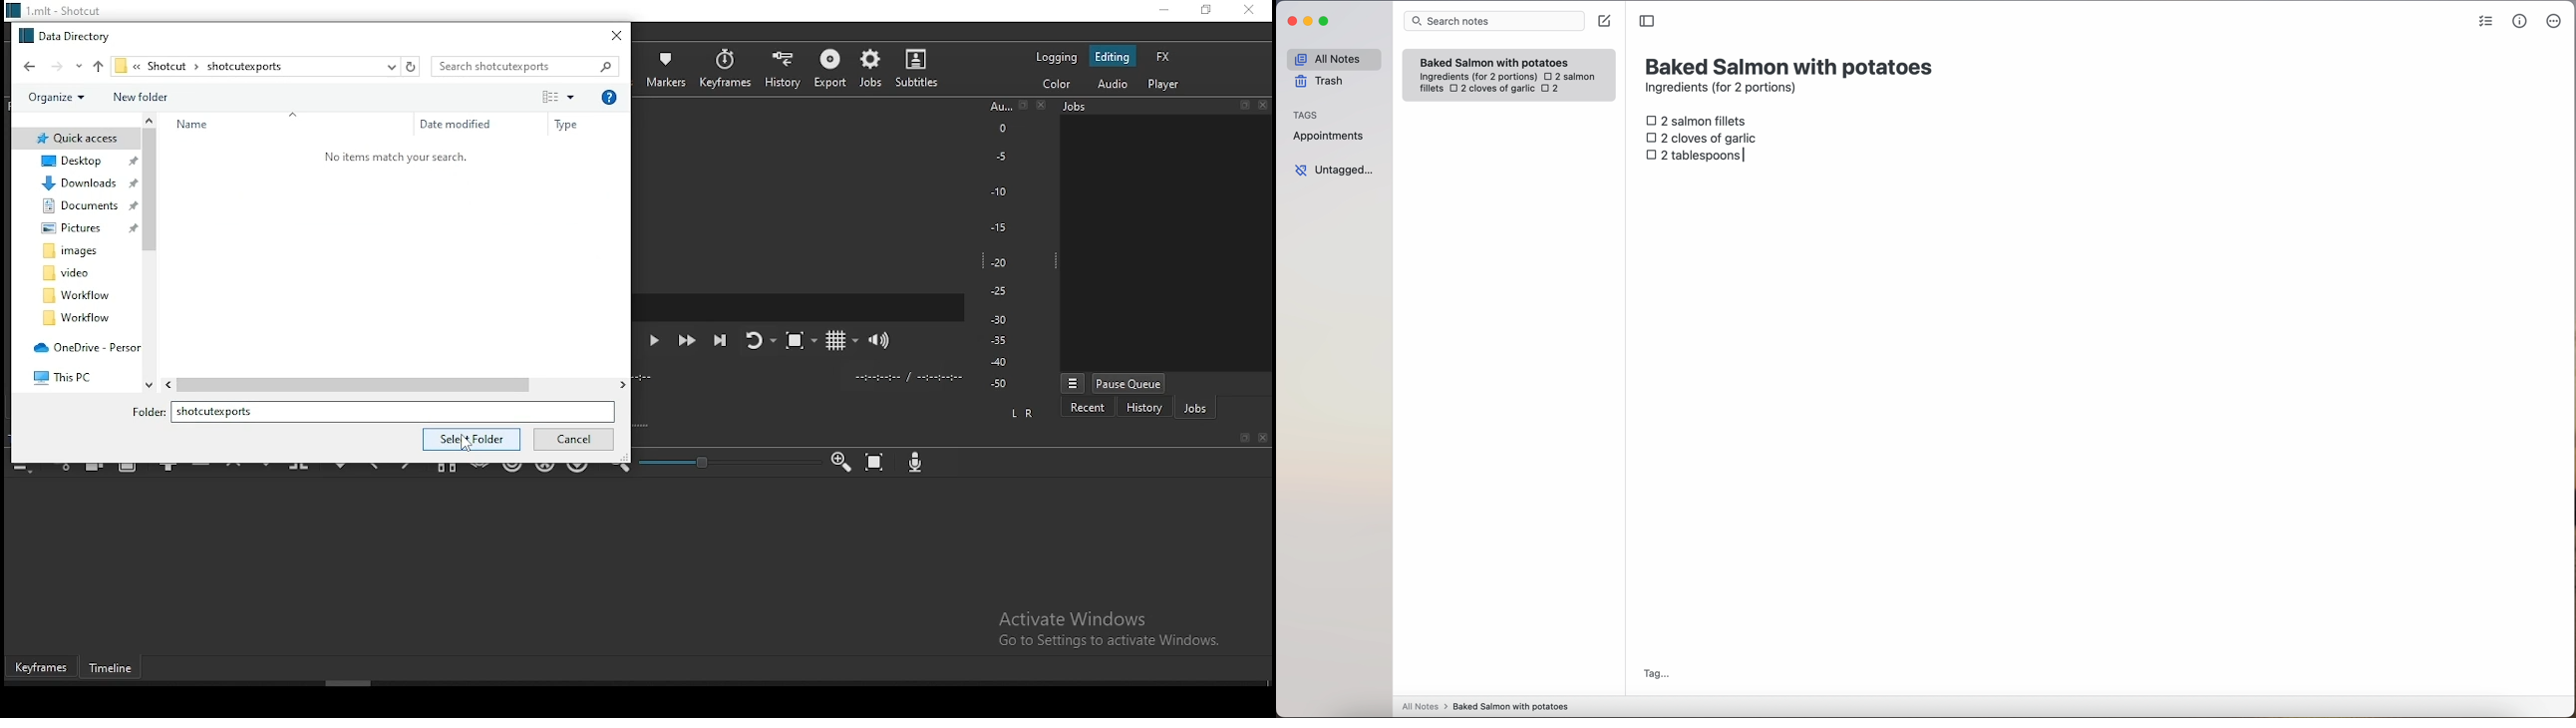 The height and width of the screenshot is (728, 2576). Describe the element at coordinates (1697, 153) in the screenshot. I see `2 tablespoons` at that location.